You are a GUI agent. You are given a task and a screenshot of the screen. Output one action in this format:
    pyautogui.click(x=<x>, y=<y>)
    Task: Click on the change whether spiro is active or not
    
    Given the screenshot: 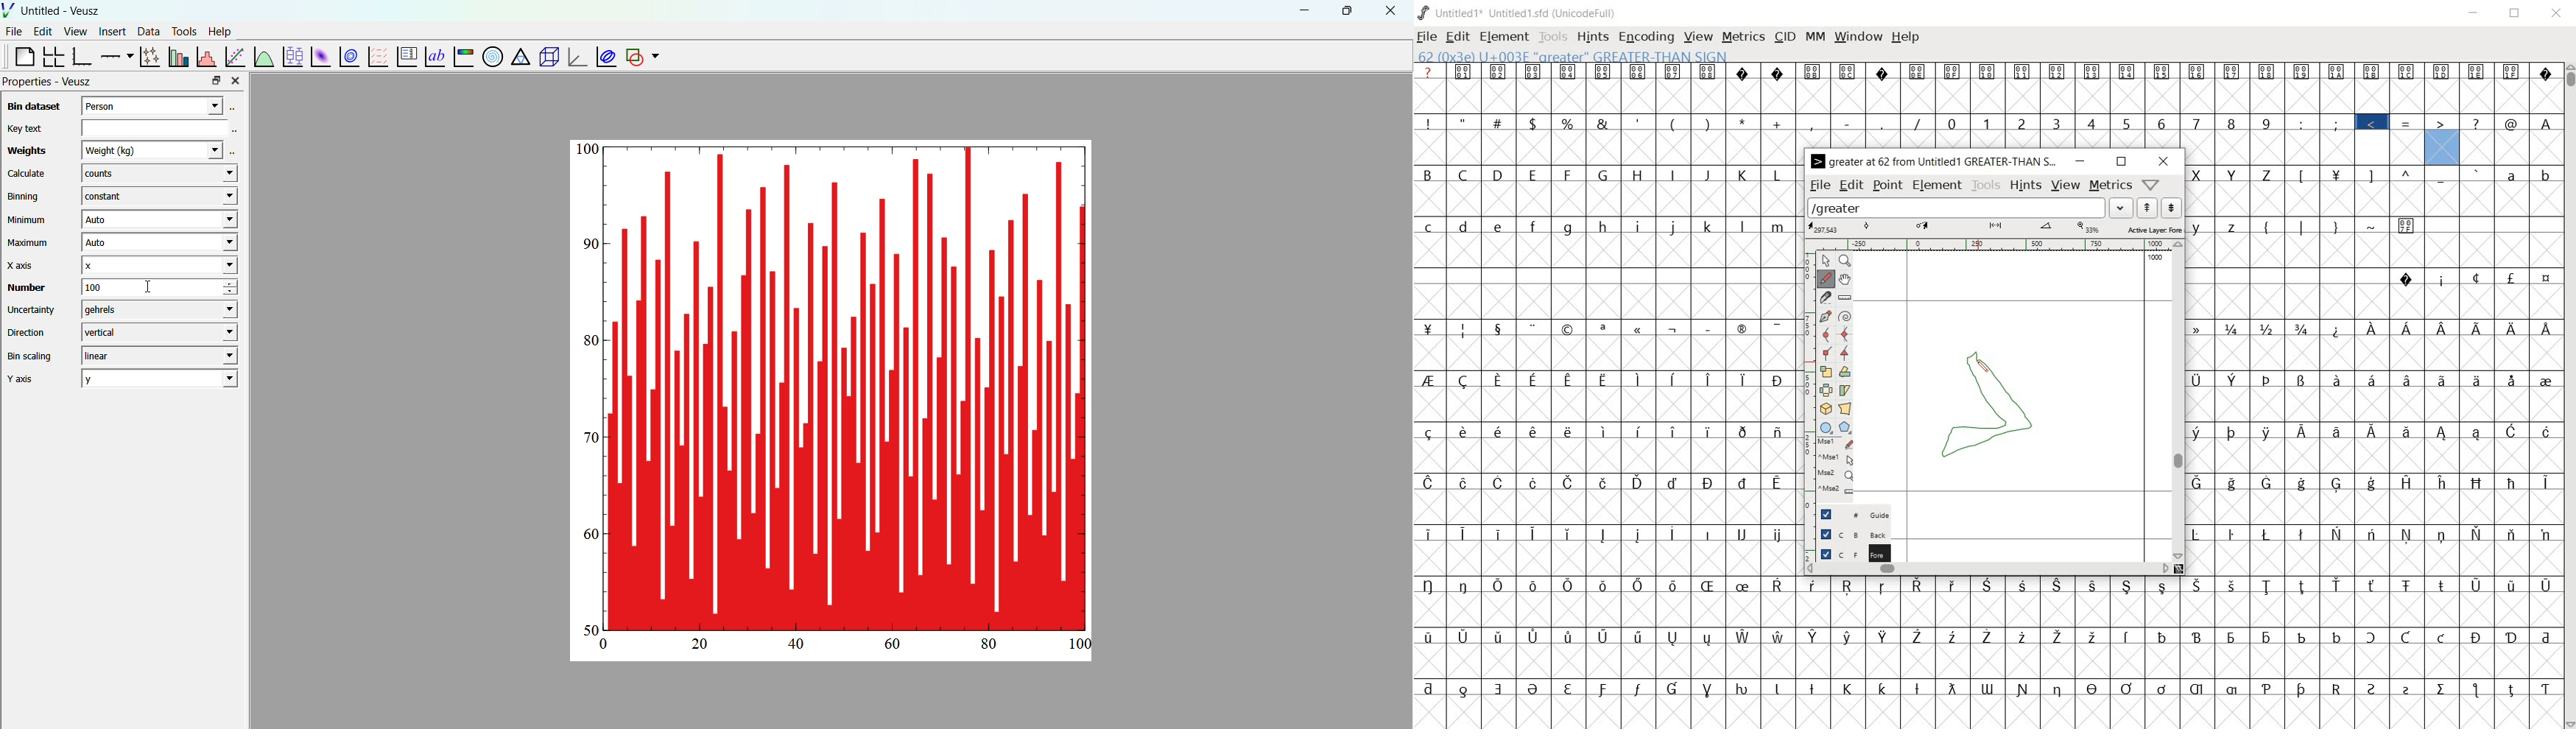 What is the action you would take?
    pyautogui.click(x=1846, y=315)
    